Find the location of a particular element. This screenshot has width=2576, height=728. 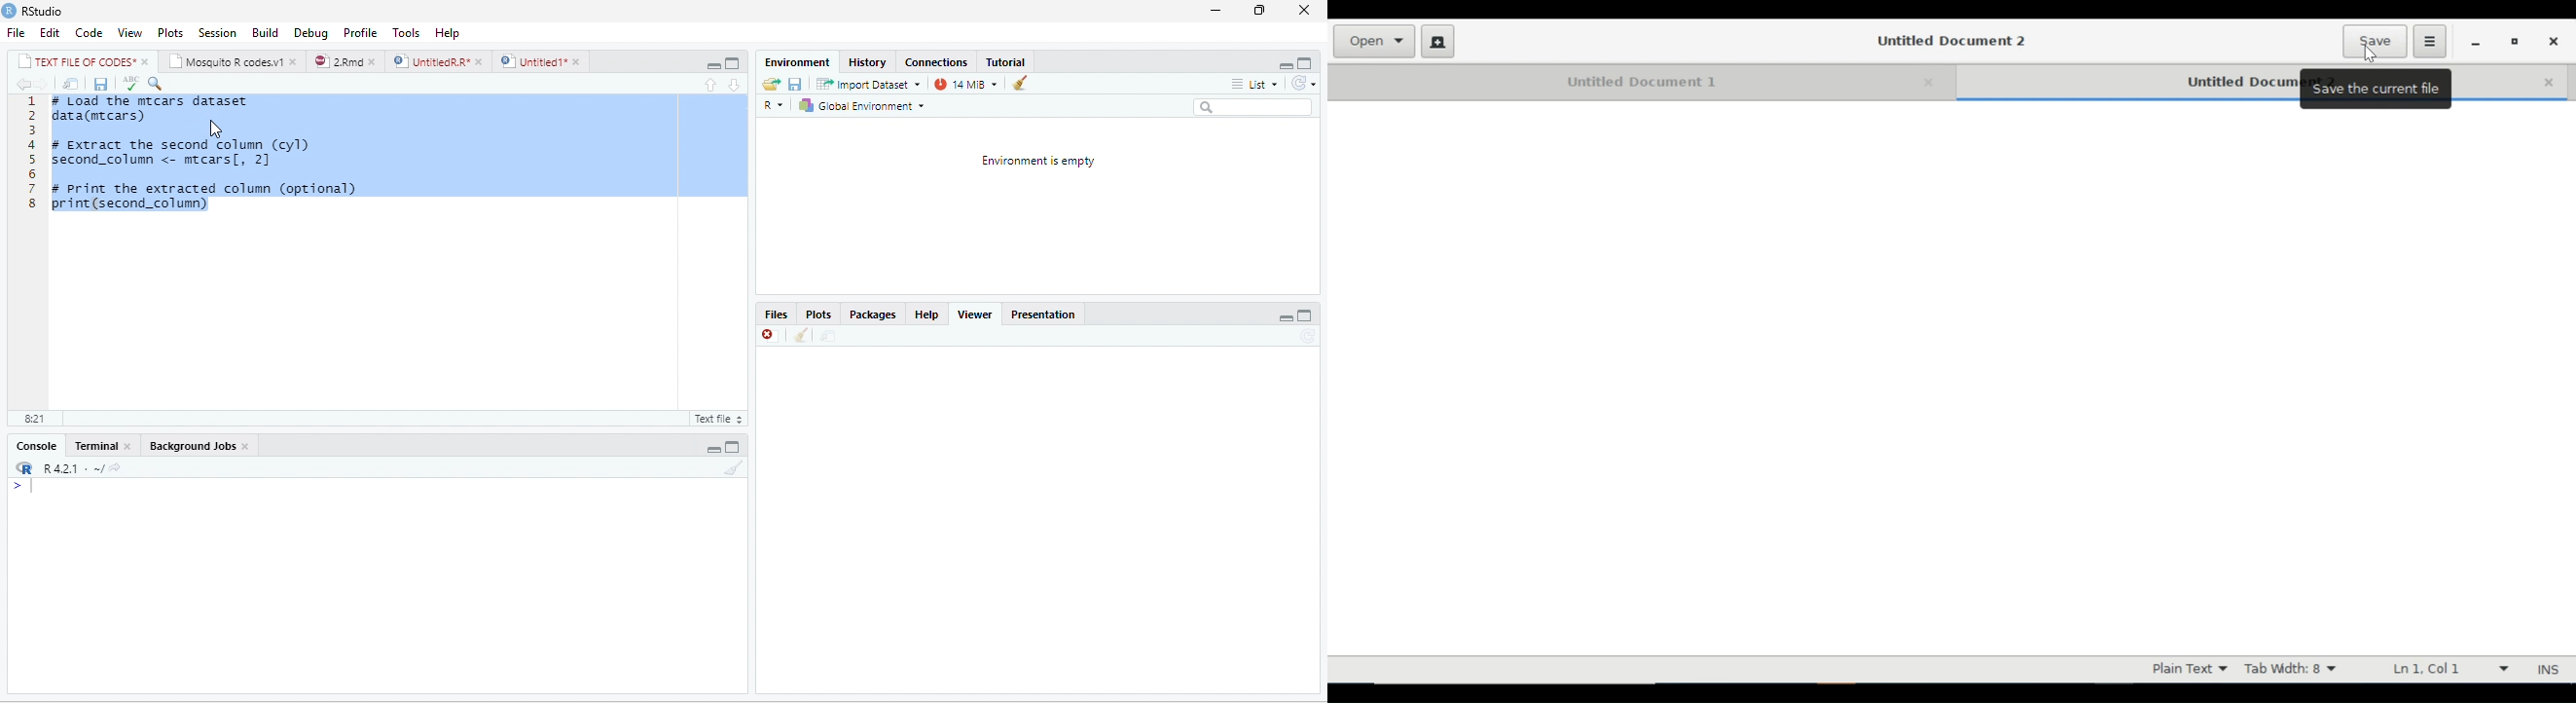

maximize is located at coordinates (715, 62).